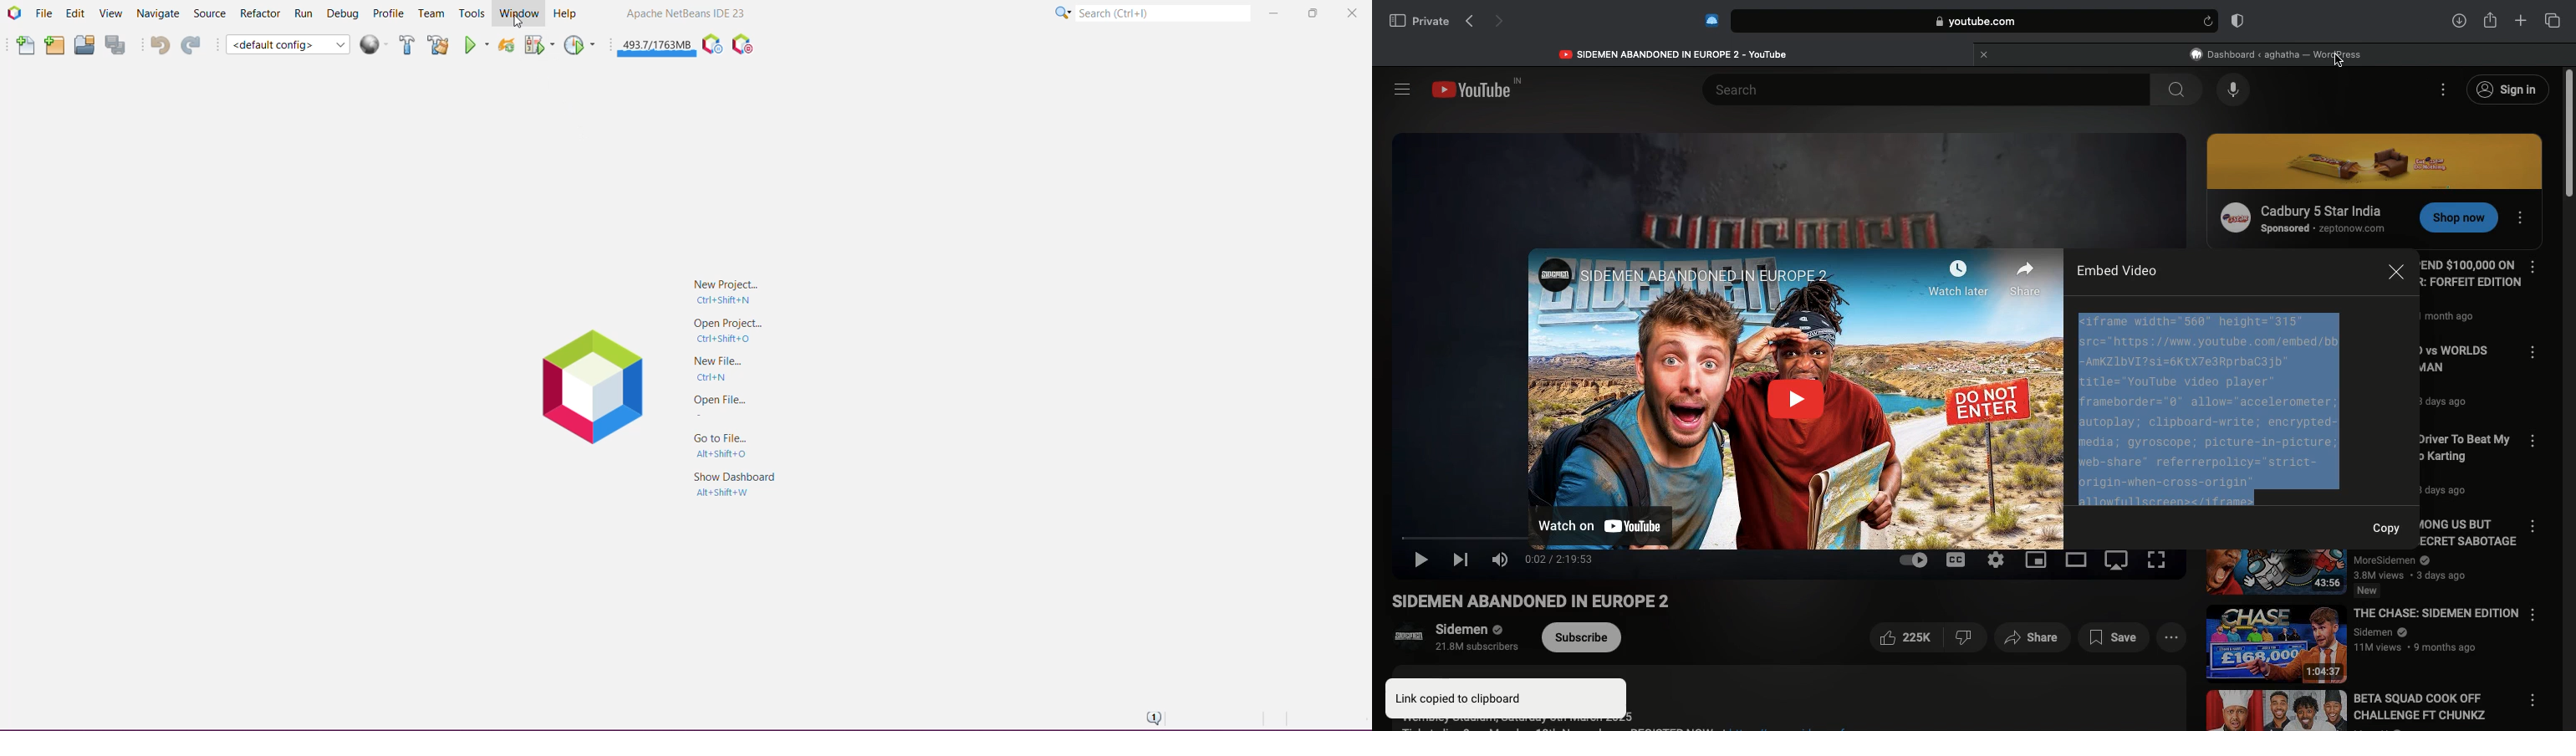 This screenshot has width=2576, height=756. I want to click on Screen orientation, so click(2119, 563).